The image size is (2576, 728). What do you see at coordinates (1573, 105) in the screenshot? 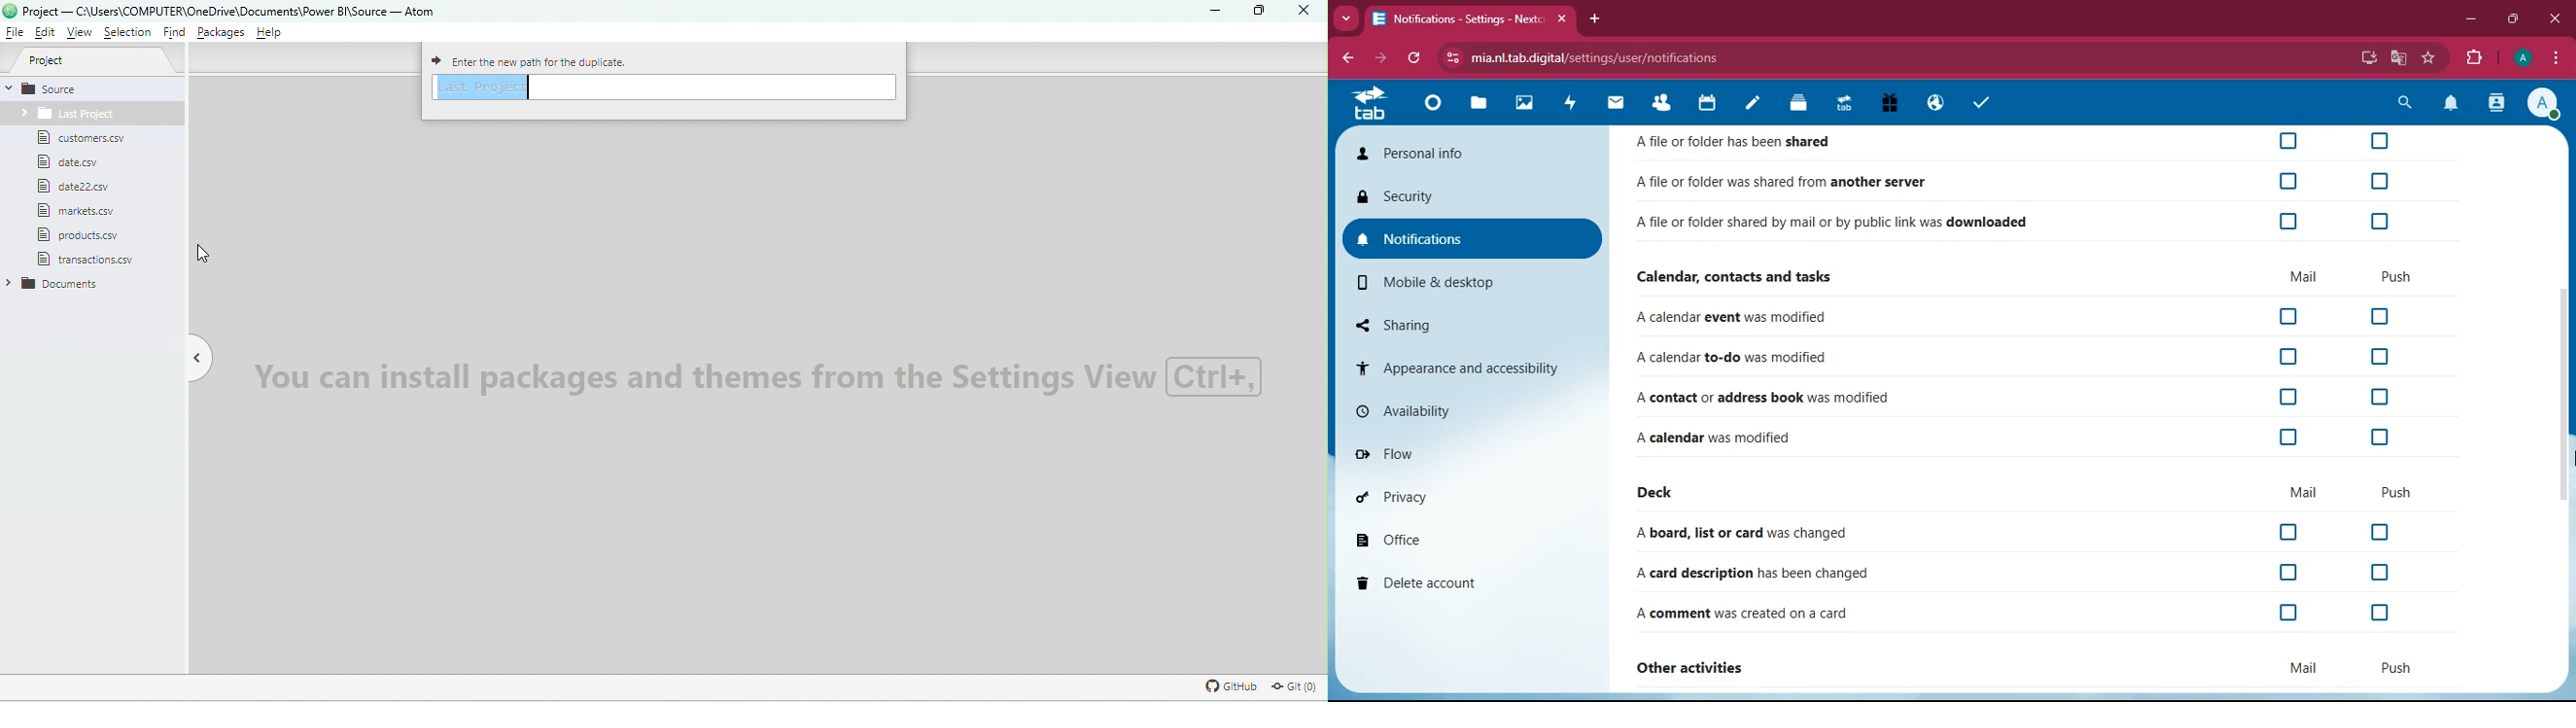
I see `activity` at bounding box center [1573, 105].